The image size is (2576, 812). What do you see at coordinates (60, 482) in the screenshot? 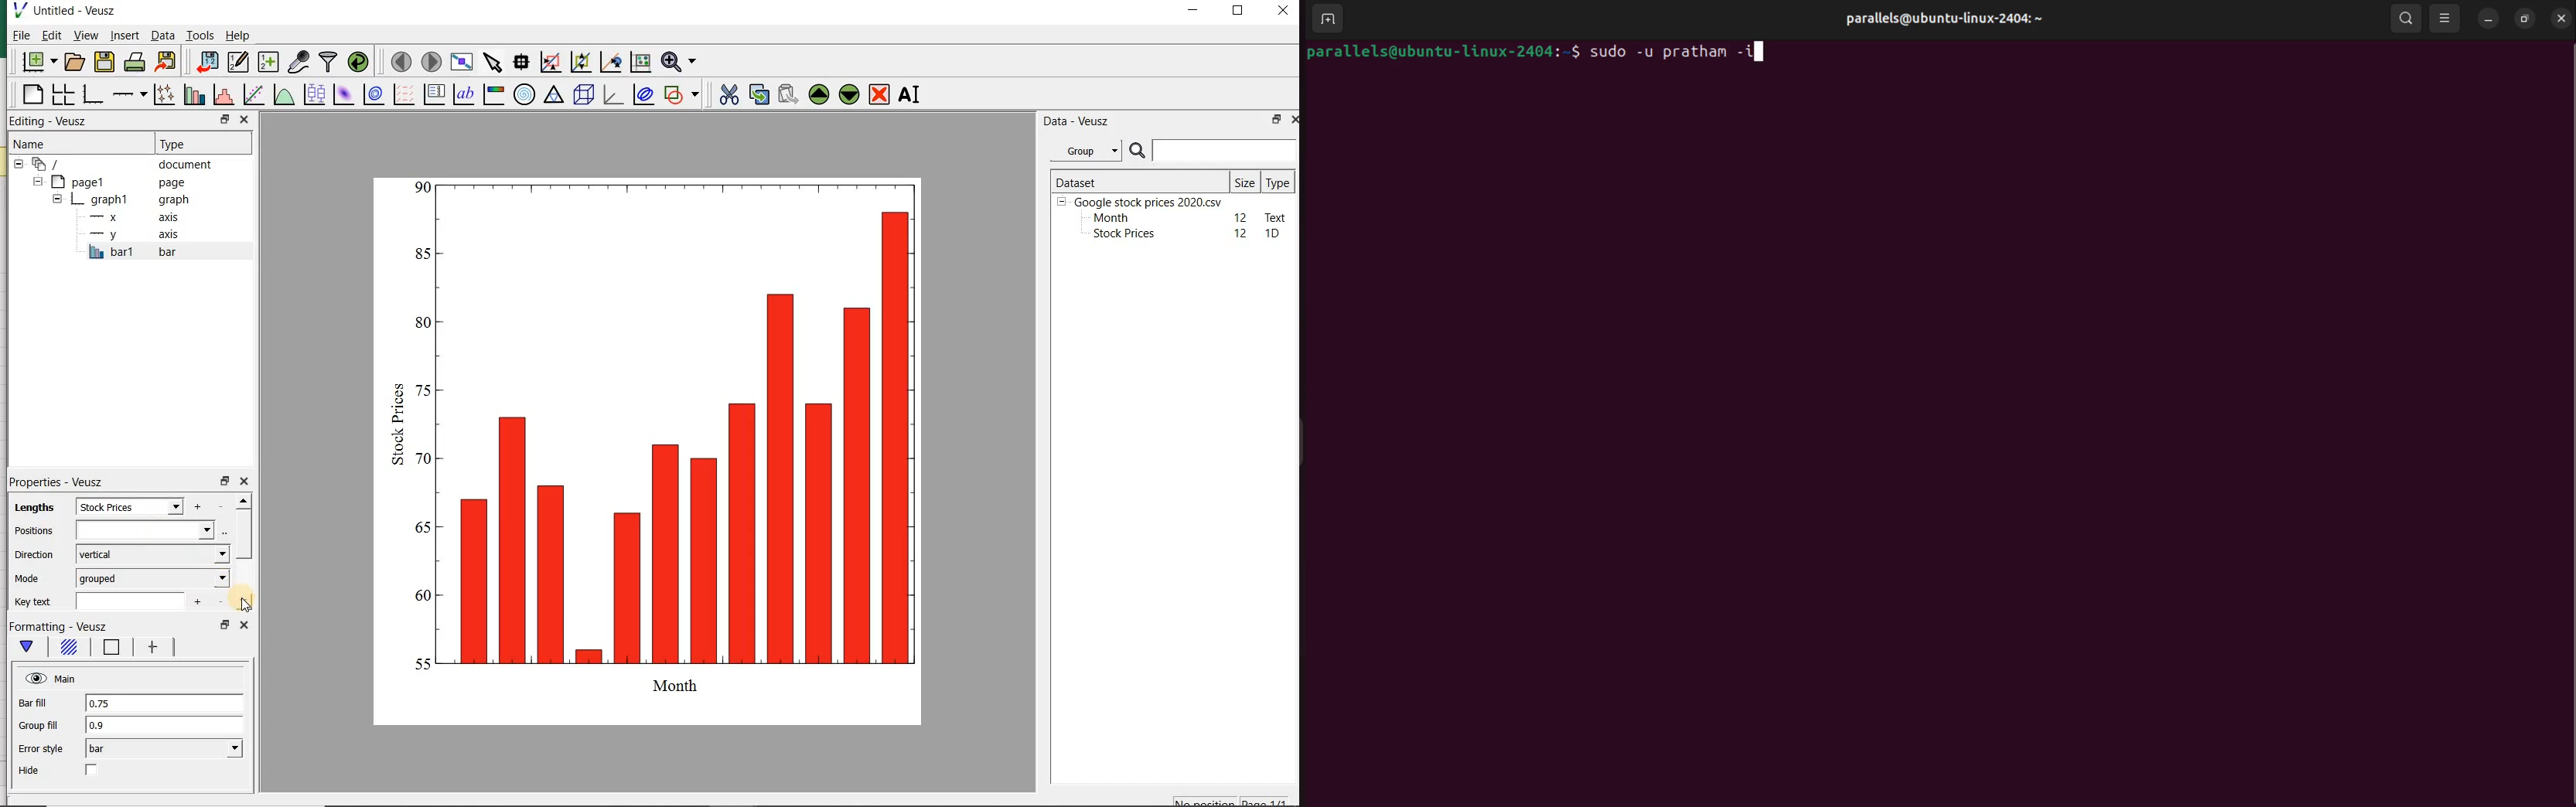
I see `Properties - Veusz` at bounding box center [60, 482].